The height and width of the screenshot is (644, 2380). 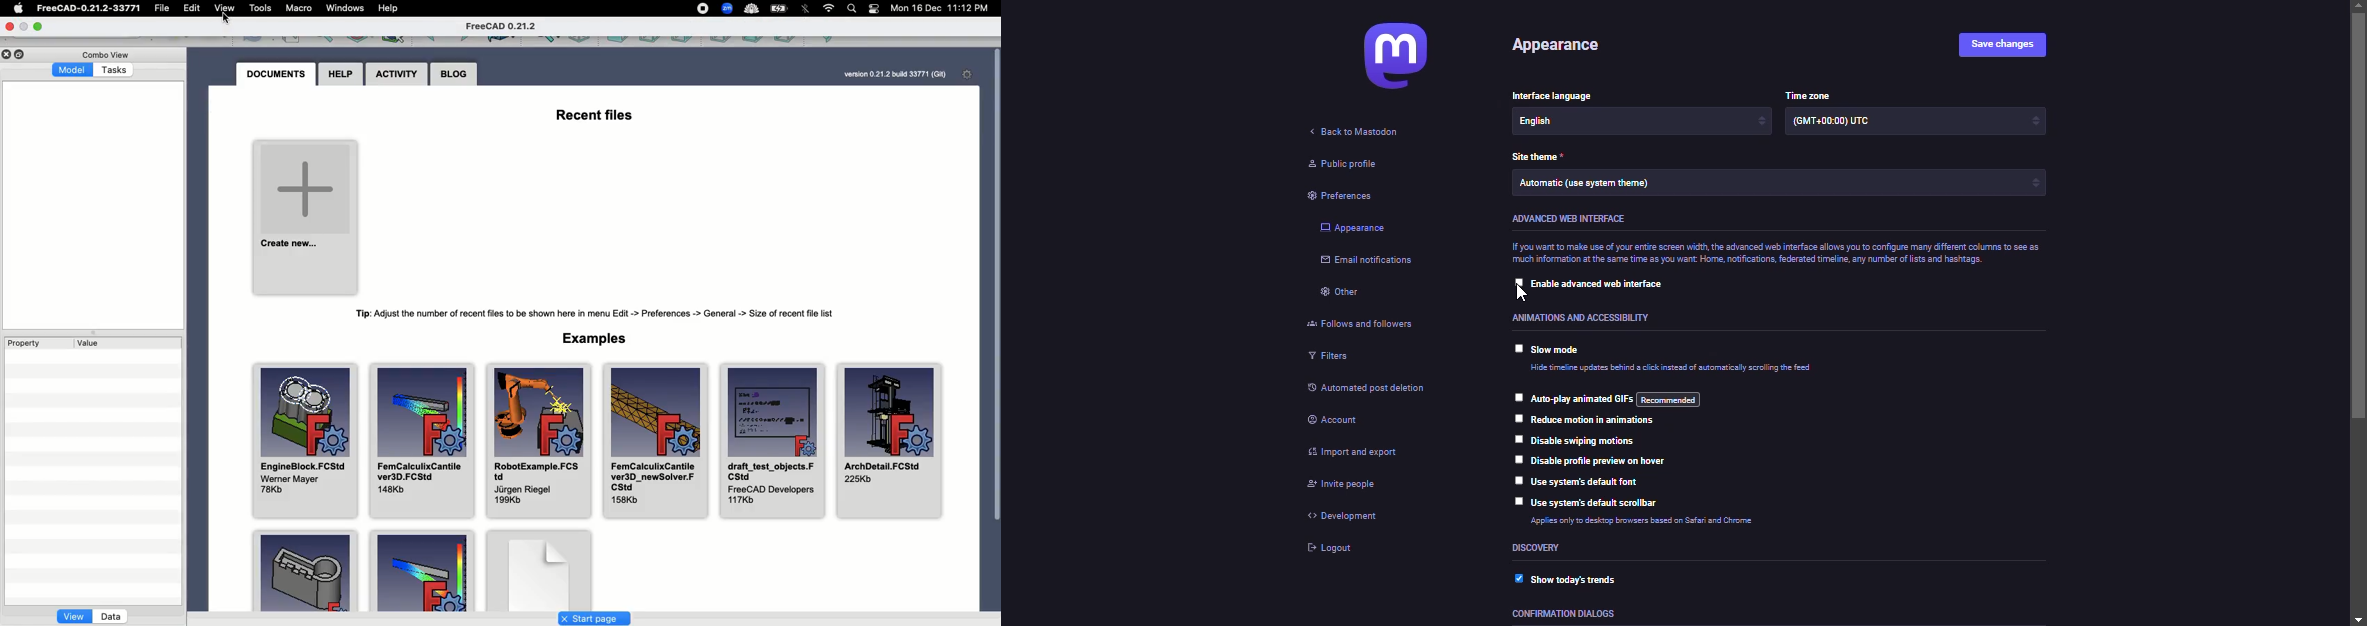 What do you see at coordinates (1397, 59) in the screenshot?
I see `mastodon` at bounding box center [1397, 59].